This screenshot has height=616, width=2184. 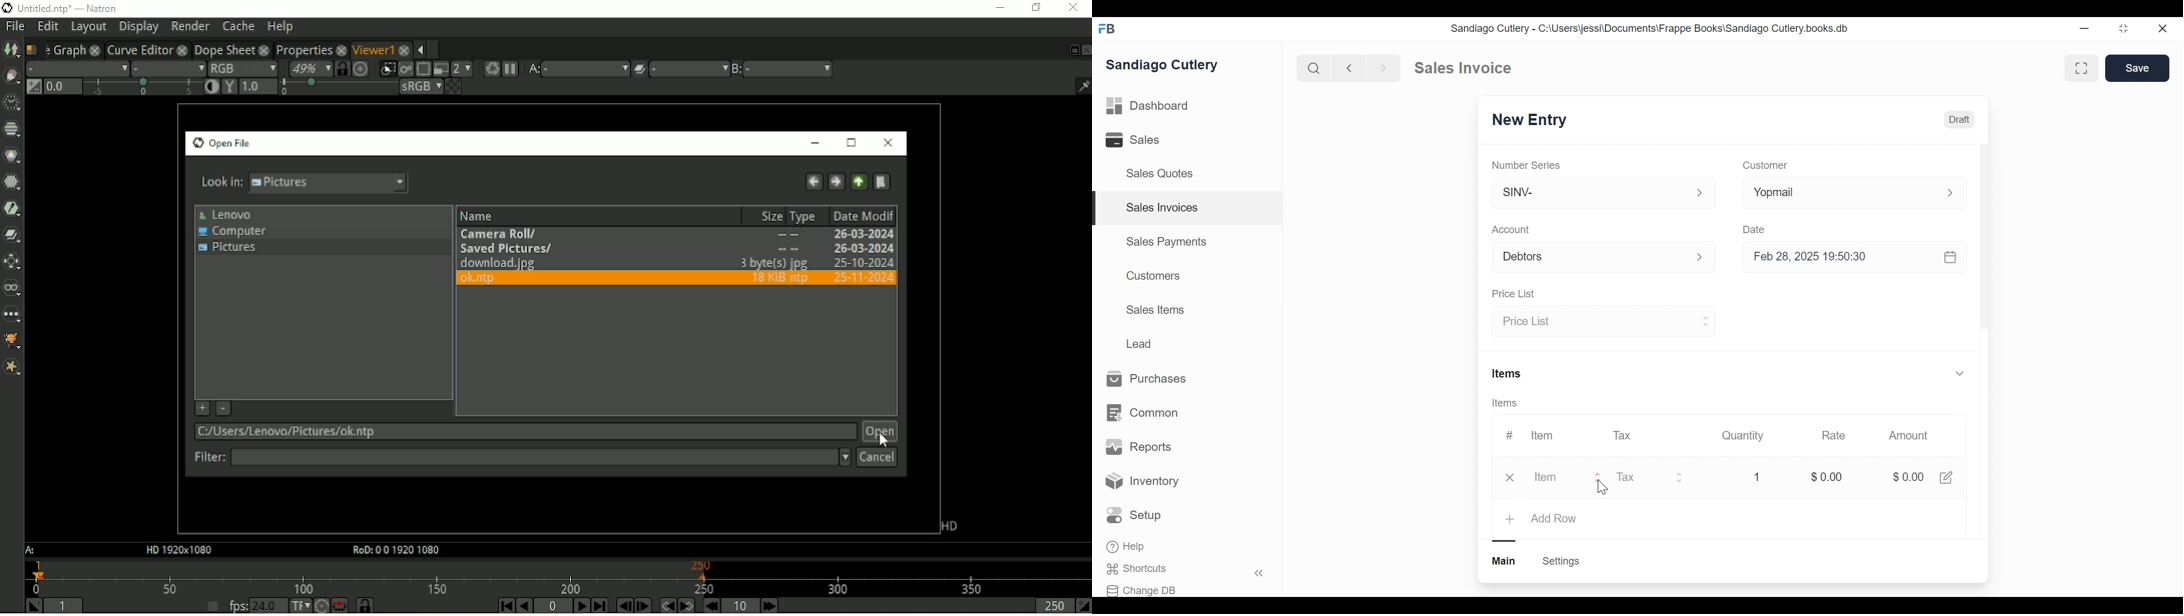 What do you see at coordinates (2164, 29) in the screenshot?
I see `close` at bounding box center [2164, 29].